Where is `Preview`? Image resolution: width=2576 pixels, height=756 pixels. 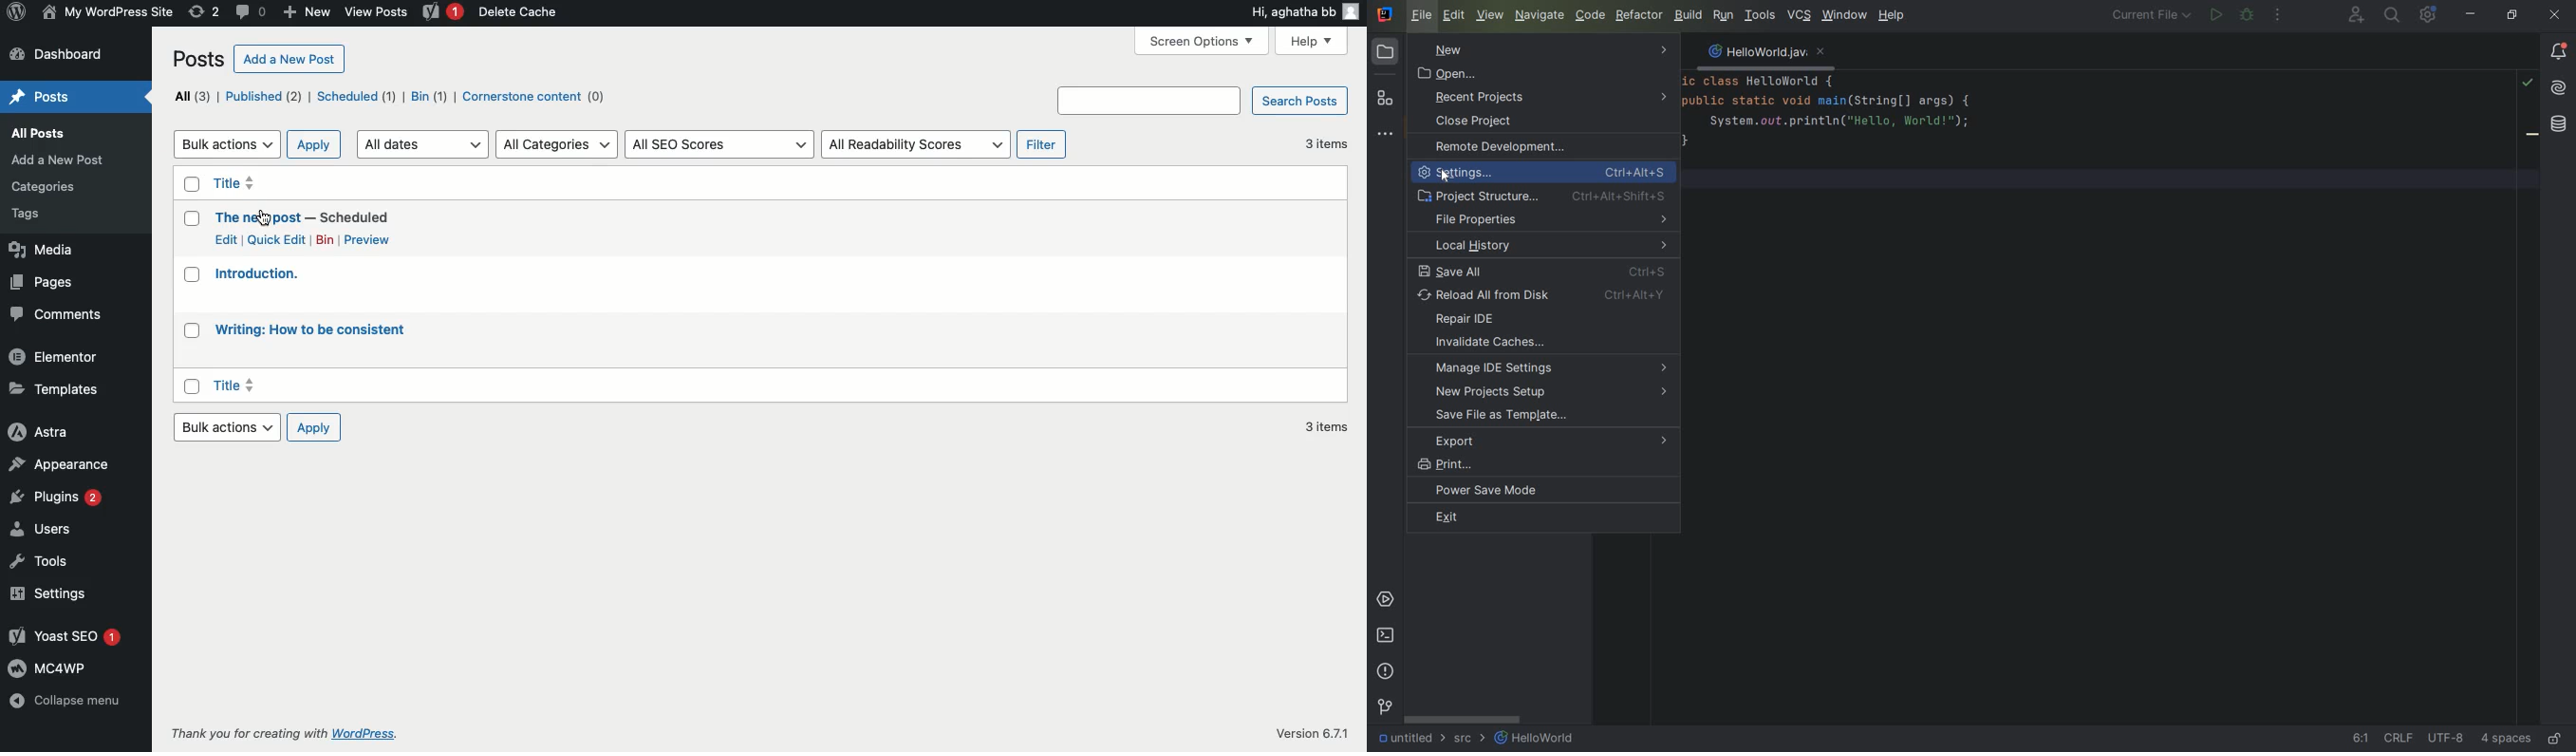 Preview is located at coordinates (376, 240).